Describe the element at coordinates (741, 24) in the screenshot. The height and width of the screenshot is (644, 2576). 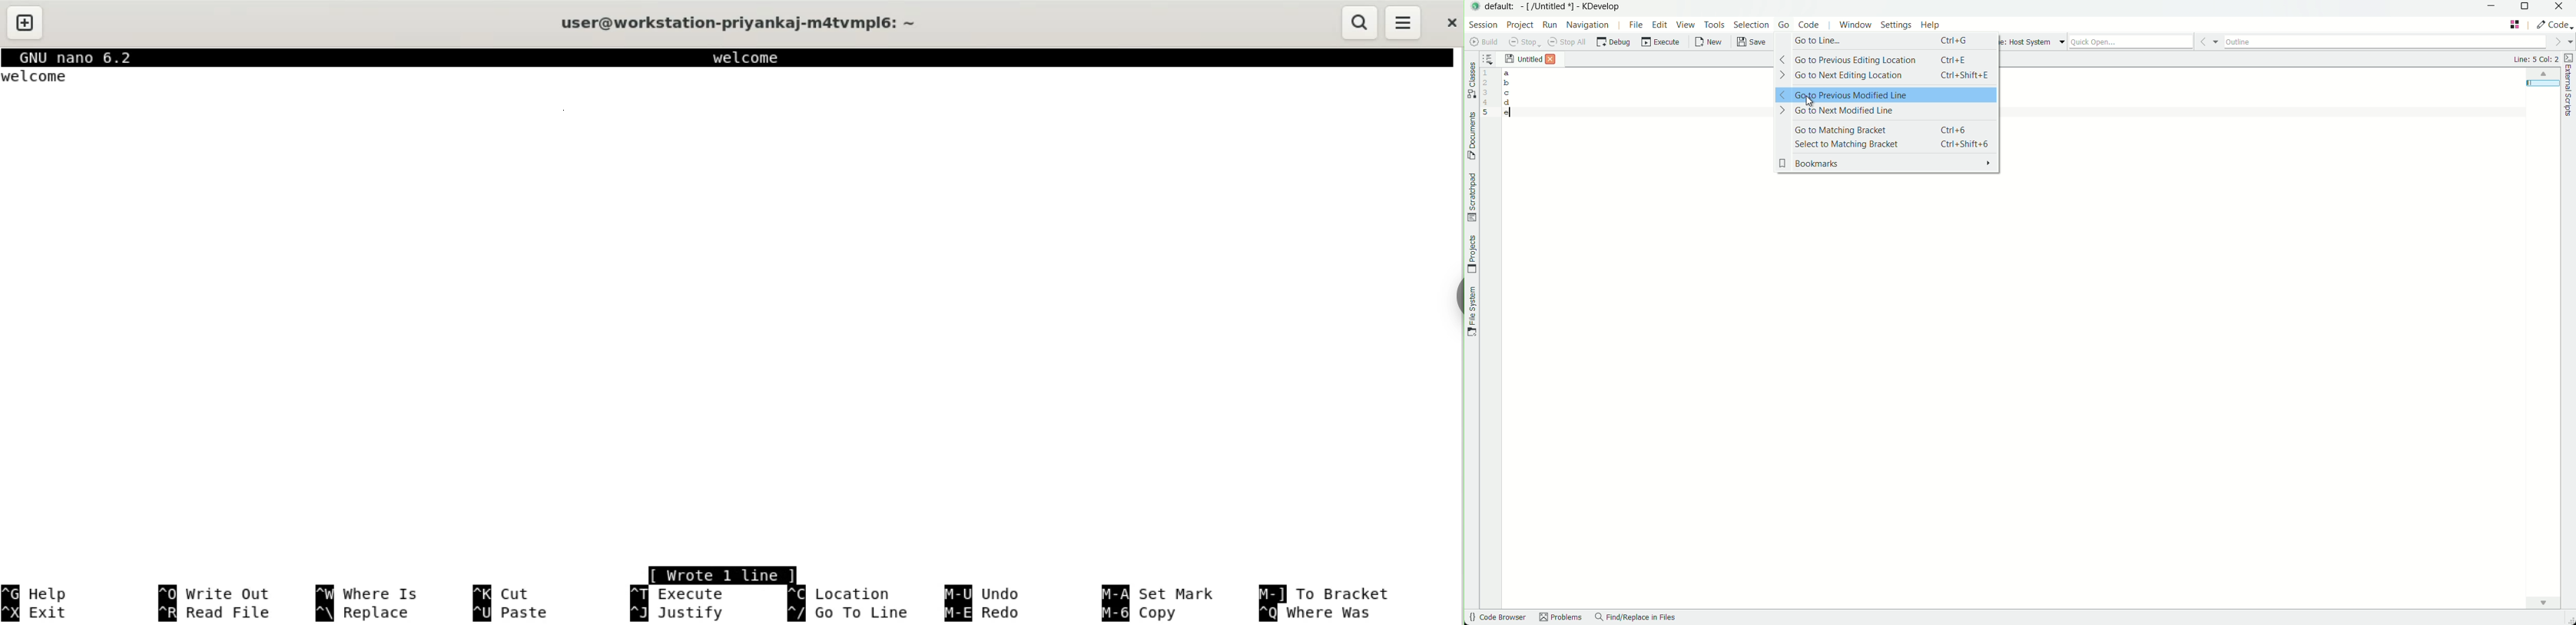
I see `user@workstation-privankaj-m4atvmplé6: ~` at that location.